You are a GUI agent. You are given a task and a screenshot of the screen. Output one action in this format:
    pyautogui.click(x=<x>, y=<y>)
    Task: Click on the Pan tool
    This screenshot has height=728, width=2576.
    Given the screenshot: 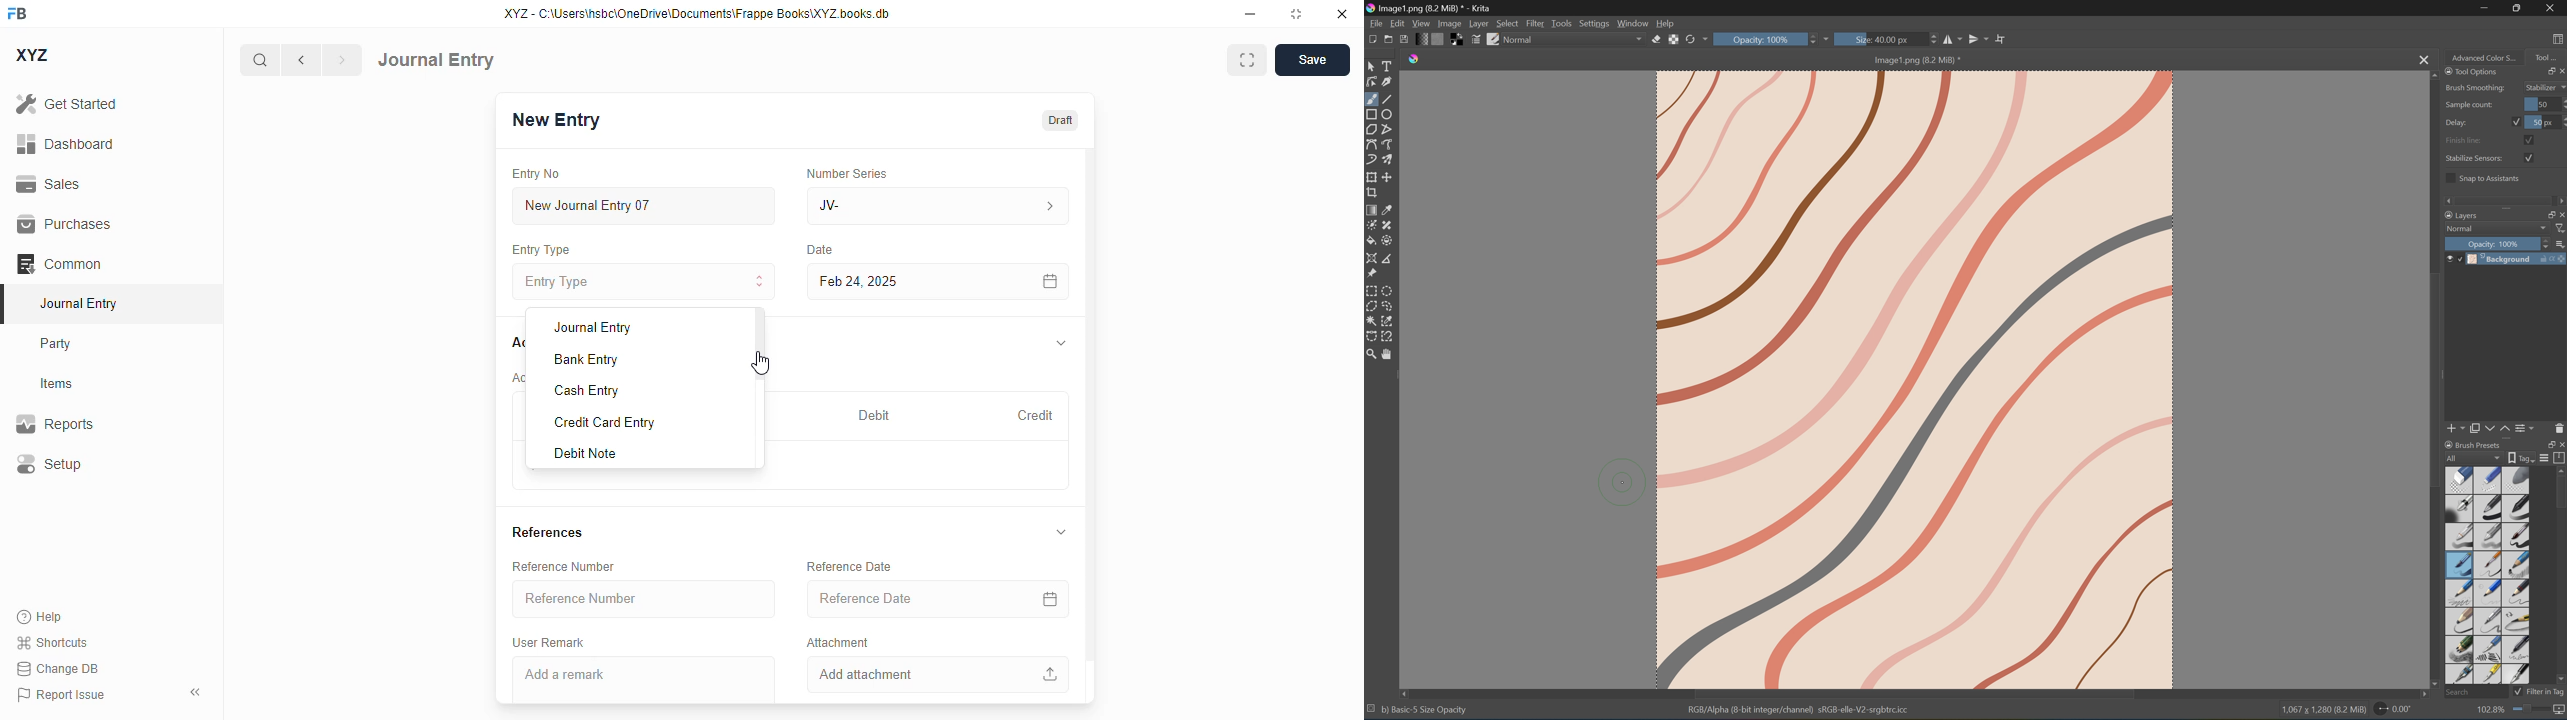 What is the action you would take?
    pyautogui.click(x=1388, y=356)
    